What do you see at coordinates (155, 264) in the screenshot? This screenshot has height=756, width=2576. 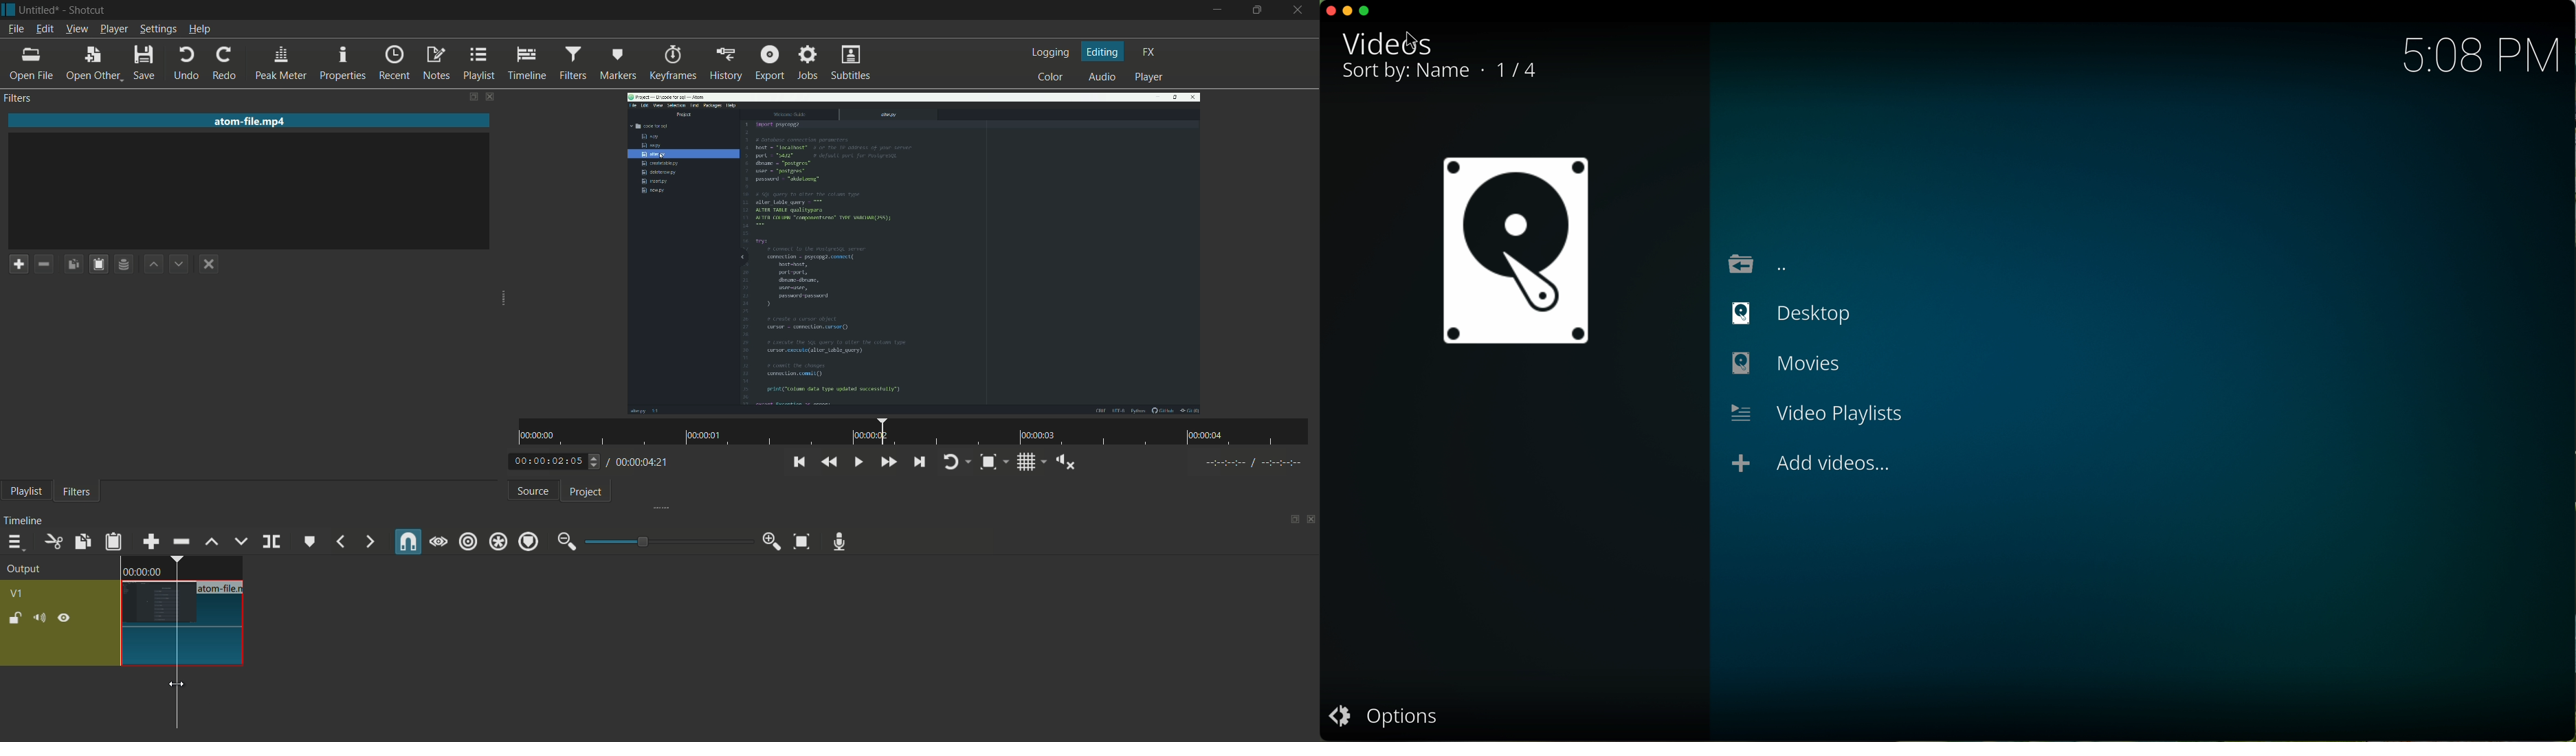 I see `move filter up` at bounding box center [155, 264].